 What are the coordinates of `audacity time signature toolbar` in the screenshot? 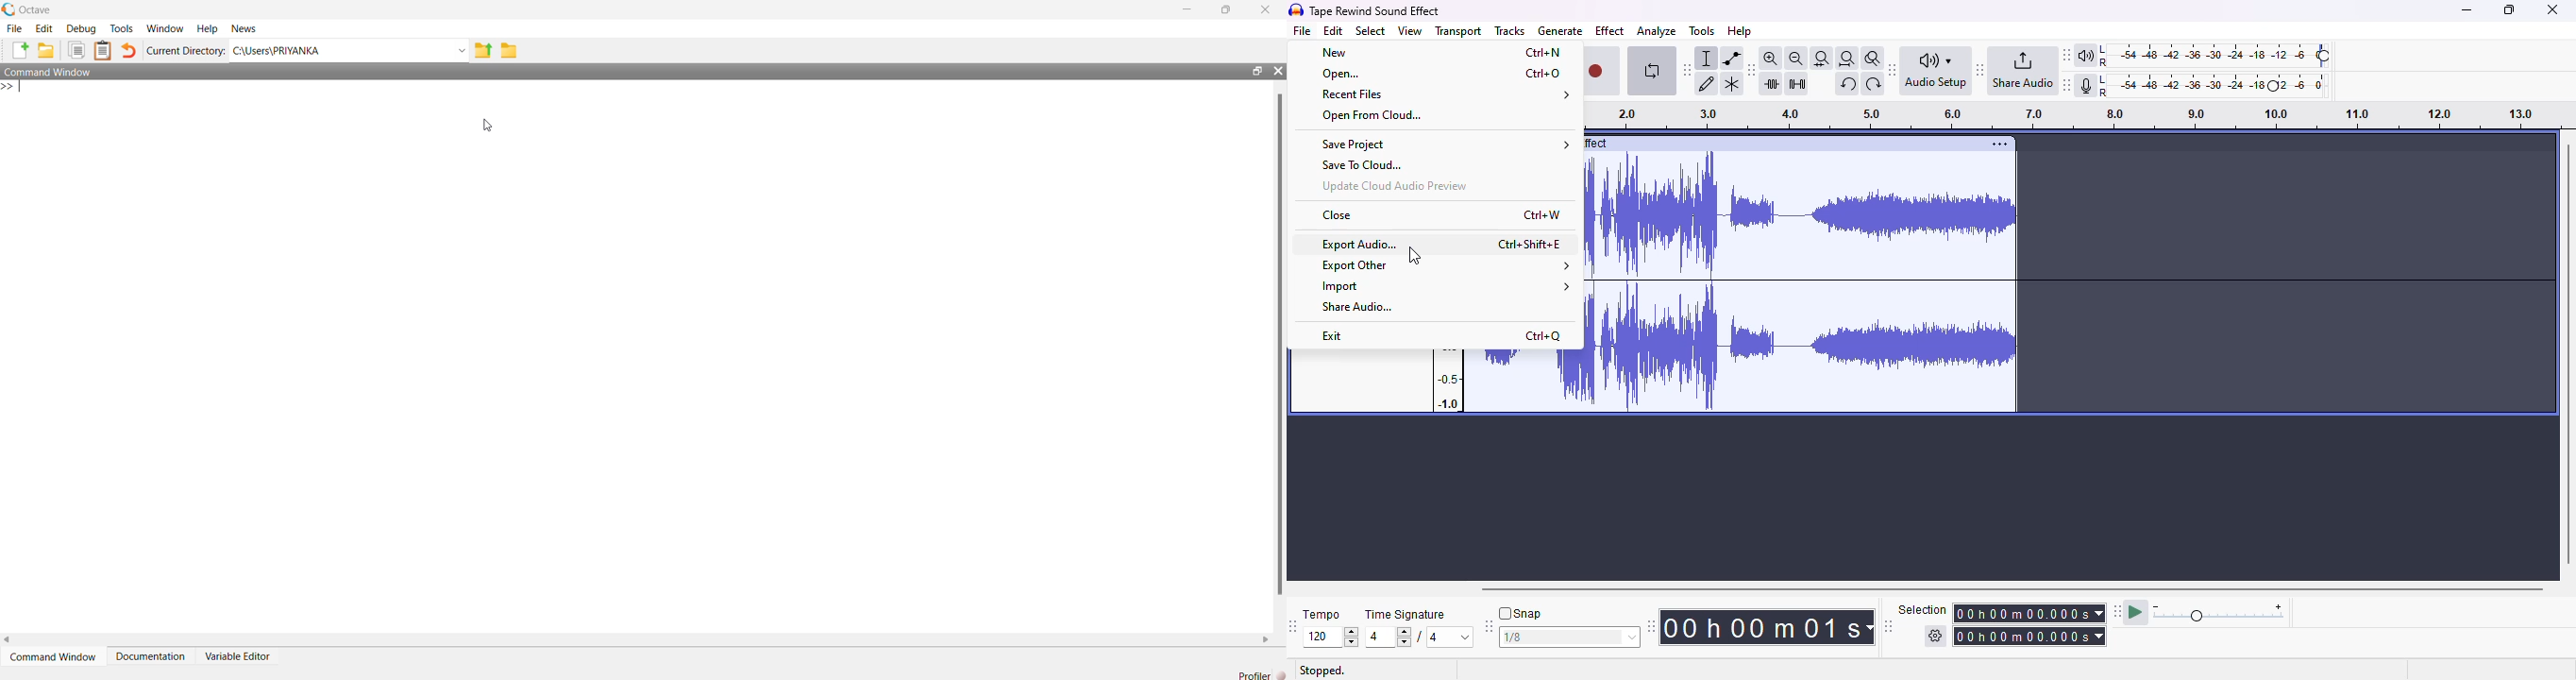 It's located at (1295, 625).